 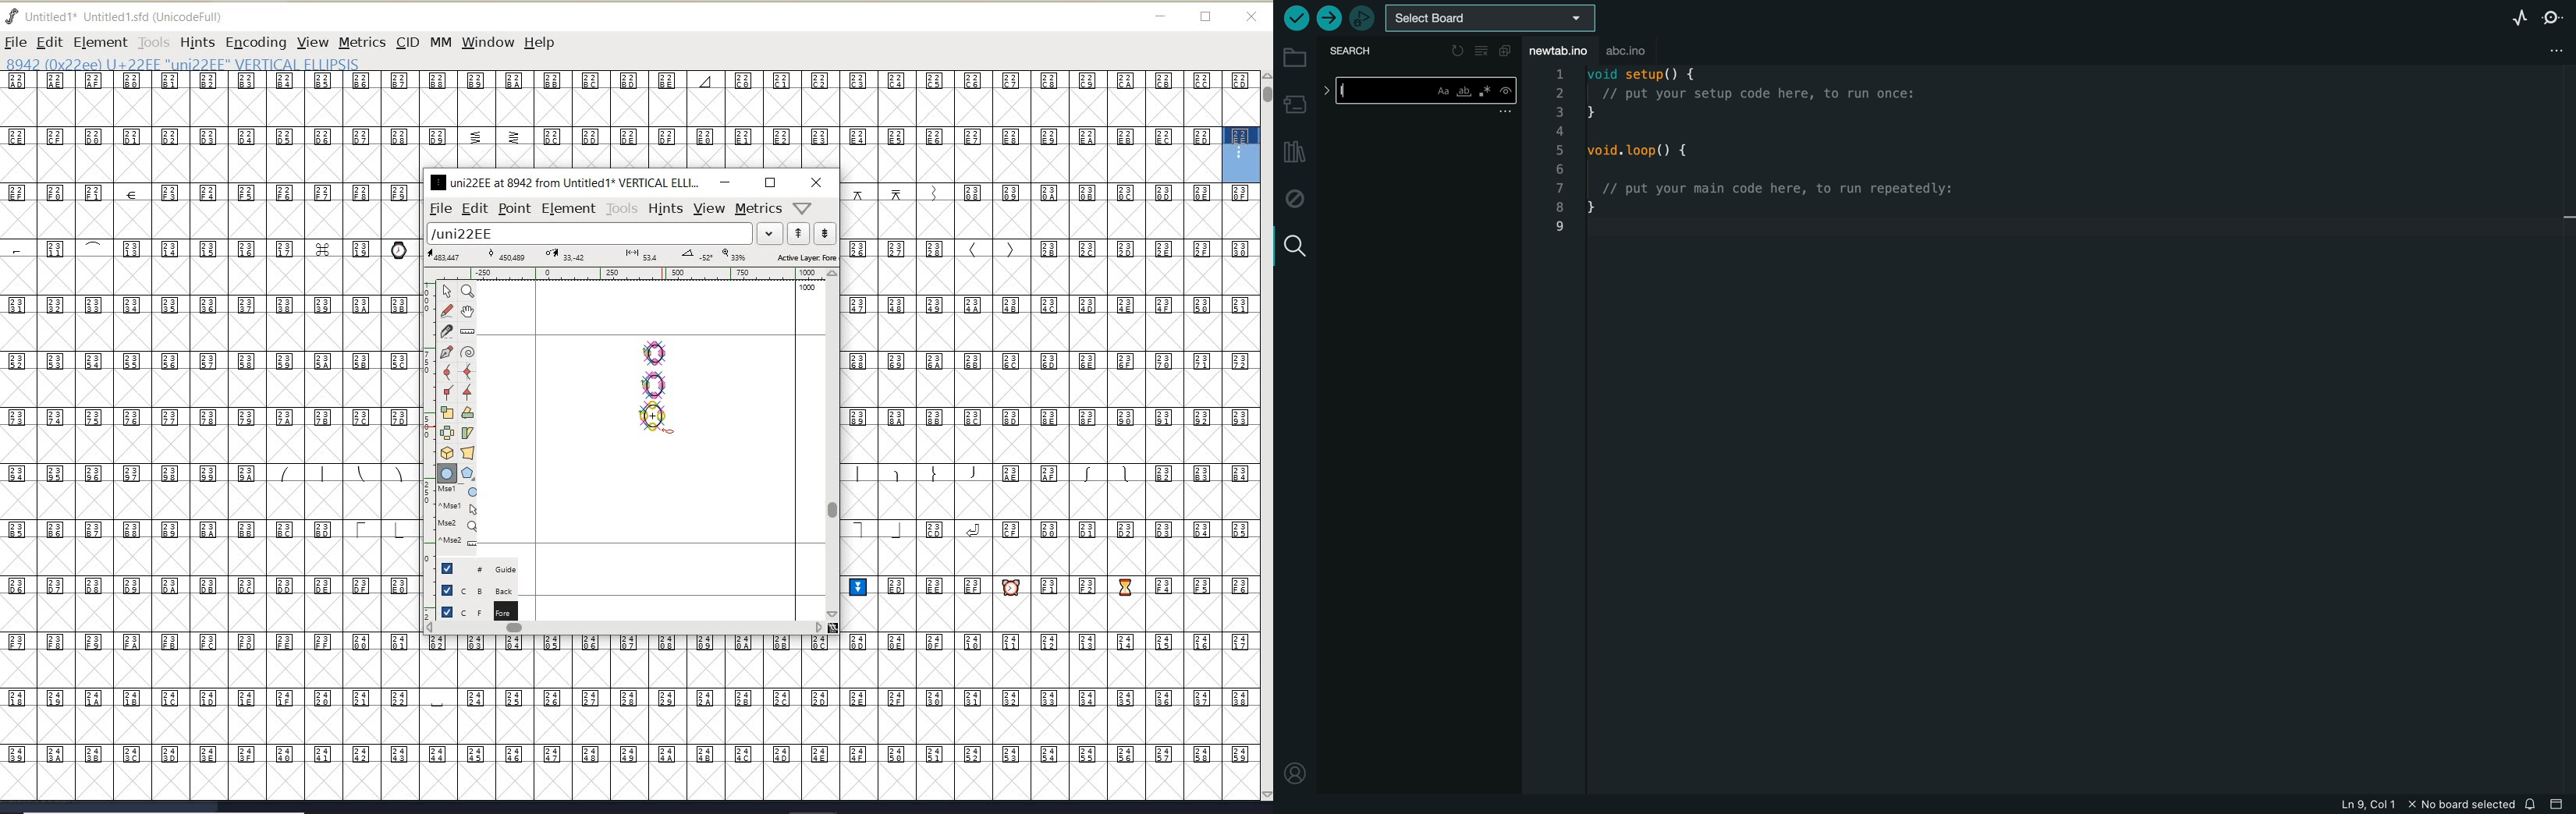 I want to click on cursor, so click(x=1351, y=95).